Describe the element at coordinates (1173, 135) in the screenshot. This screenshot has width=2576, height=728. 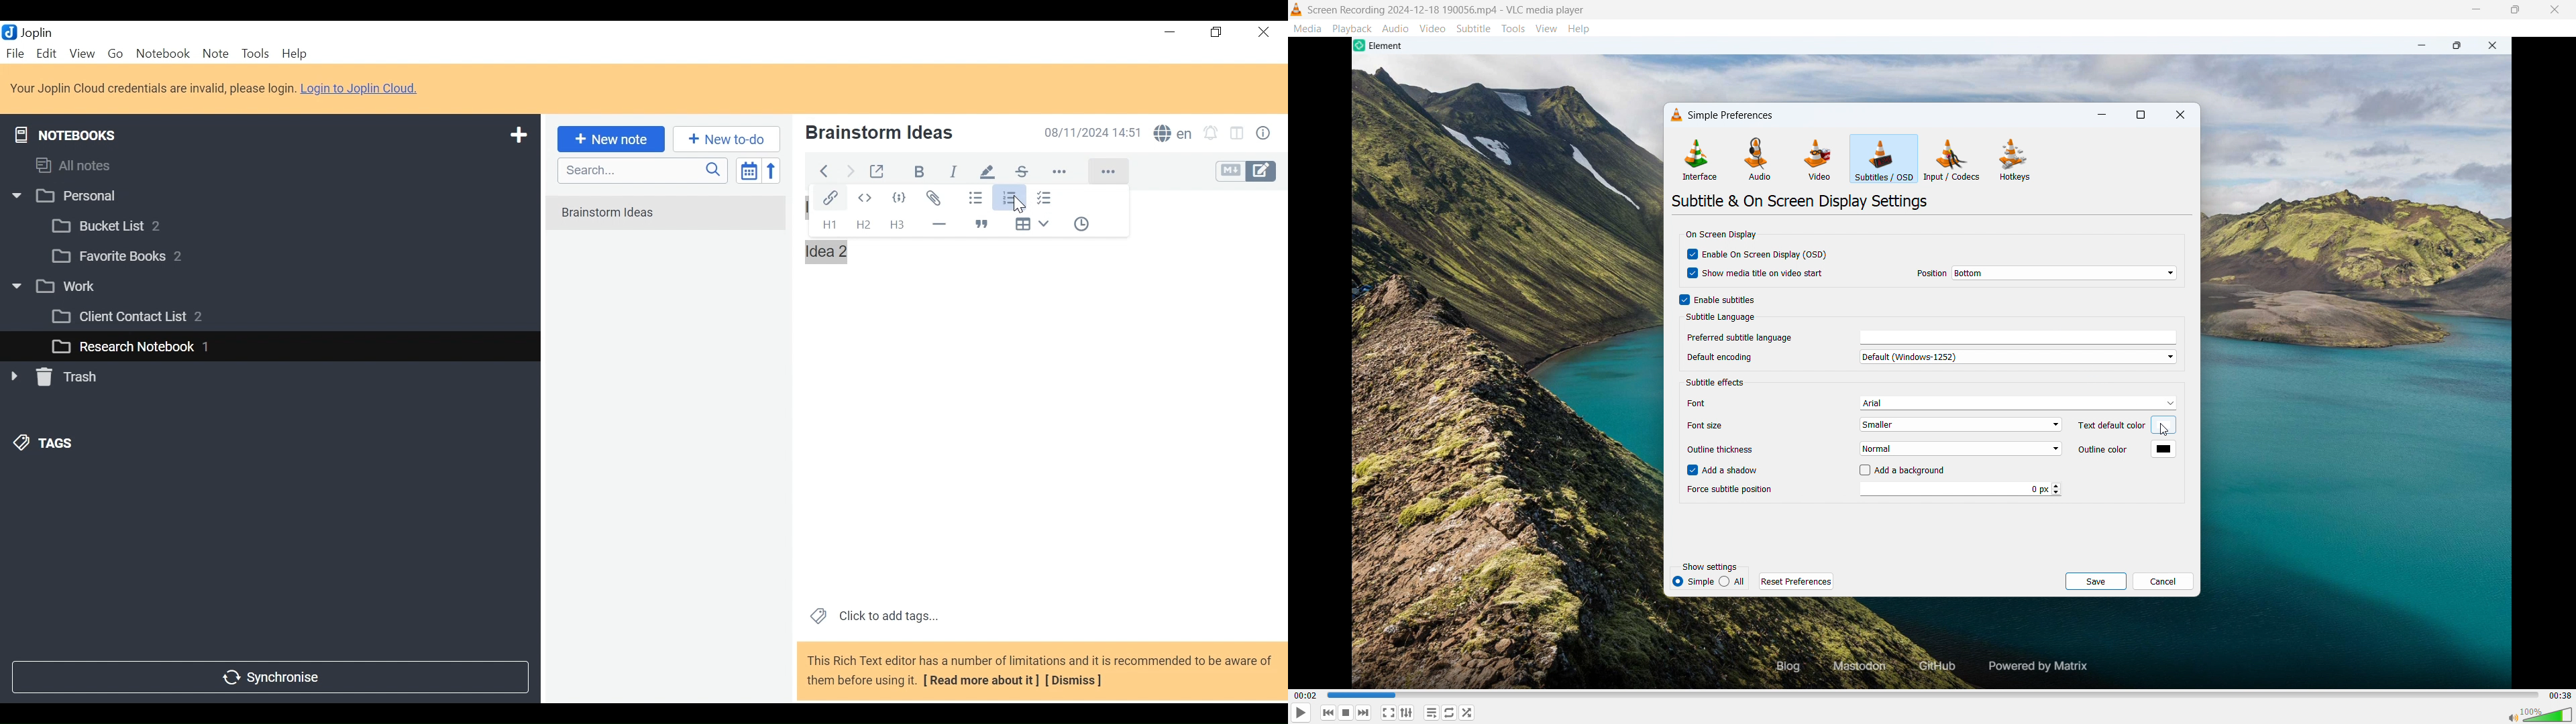
I see `Spell Checker` at that location.